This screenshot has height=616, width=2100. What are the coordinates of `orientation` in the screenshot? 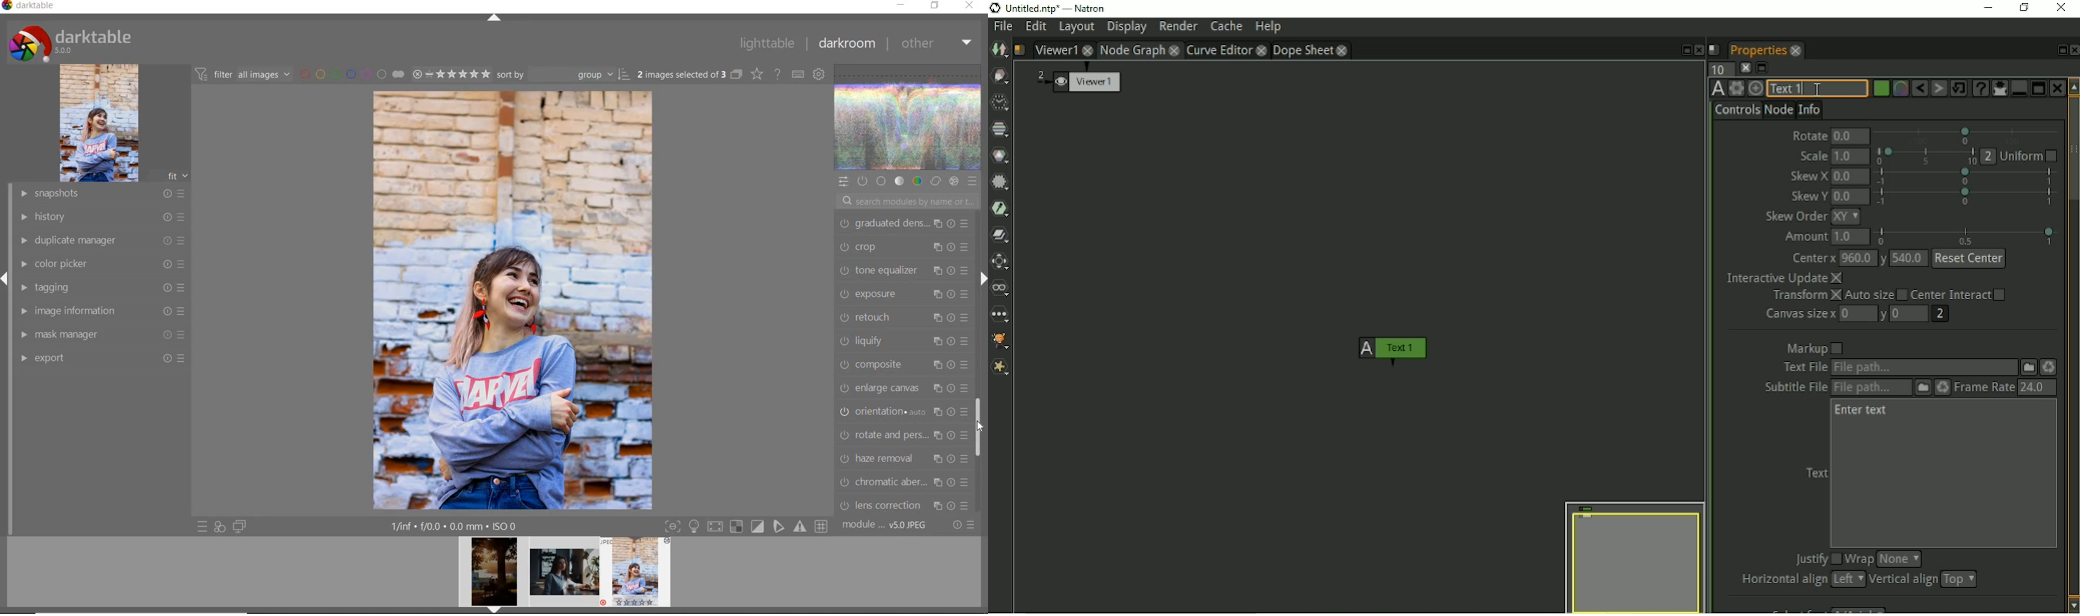 It's located at (902, 413).